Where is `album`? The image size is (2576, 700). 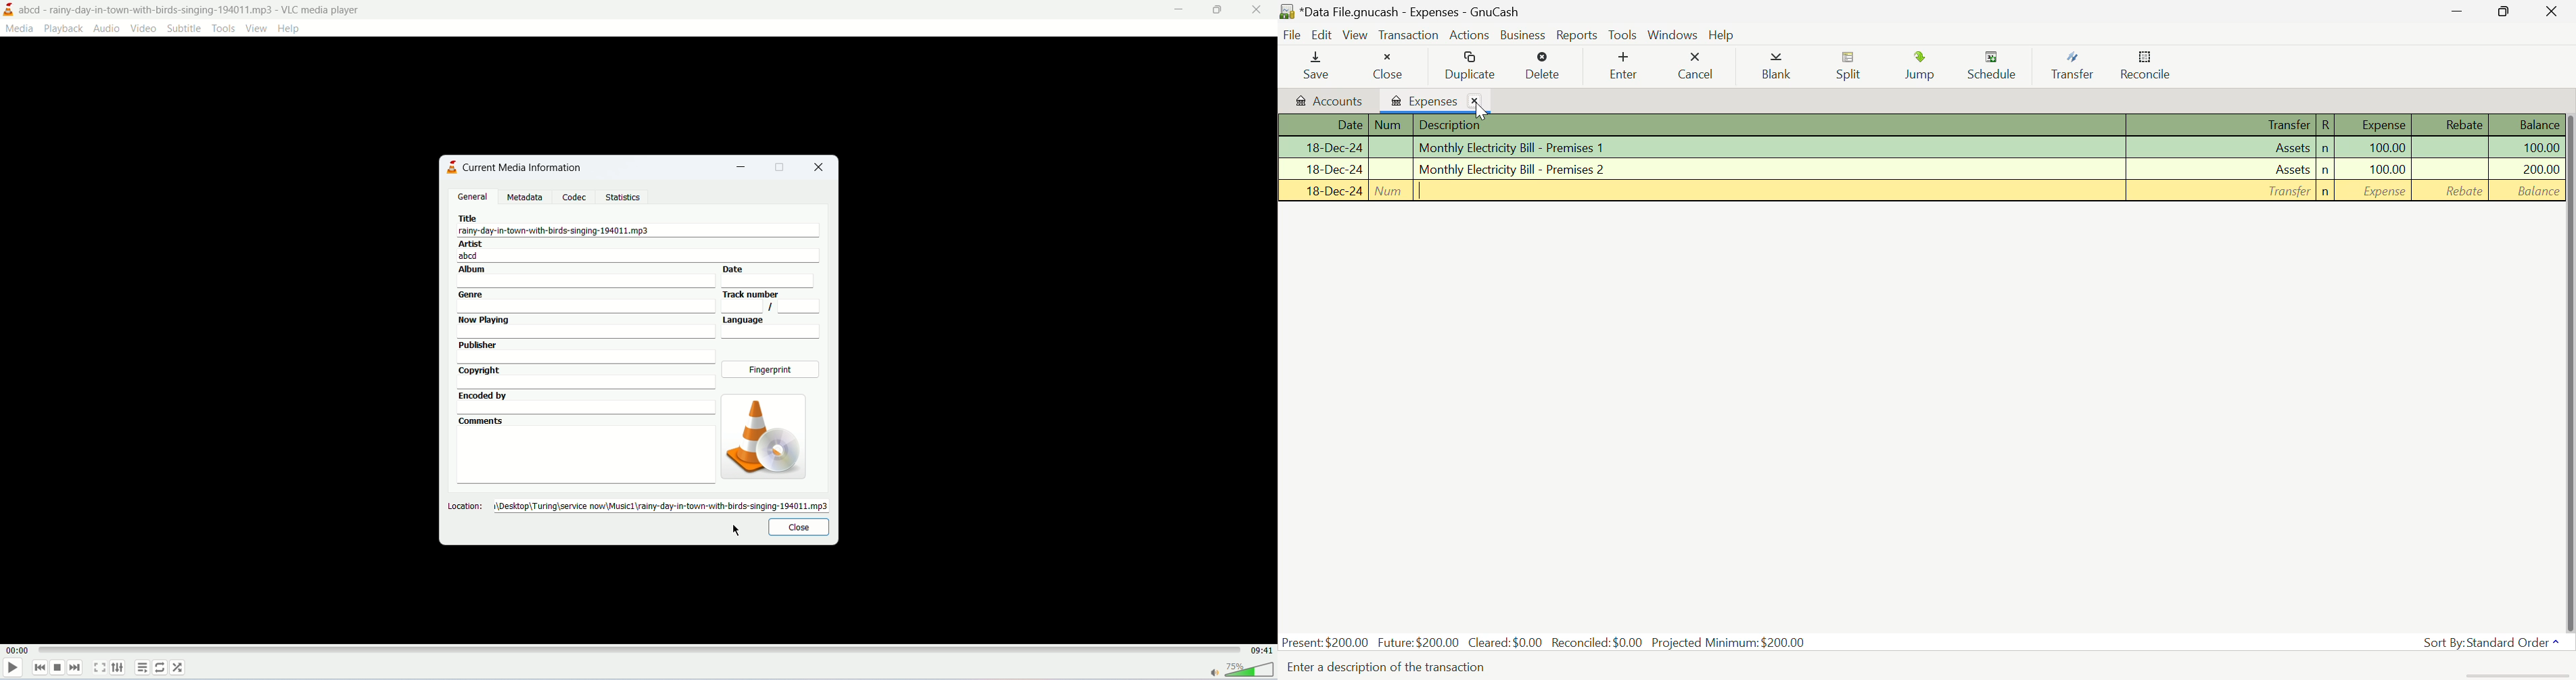 album is located at coordinates (585, 276).